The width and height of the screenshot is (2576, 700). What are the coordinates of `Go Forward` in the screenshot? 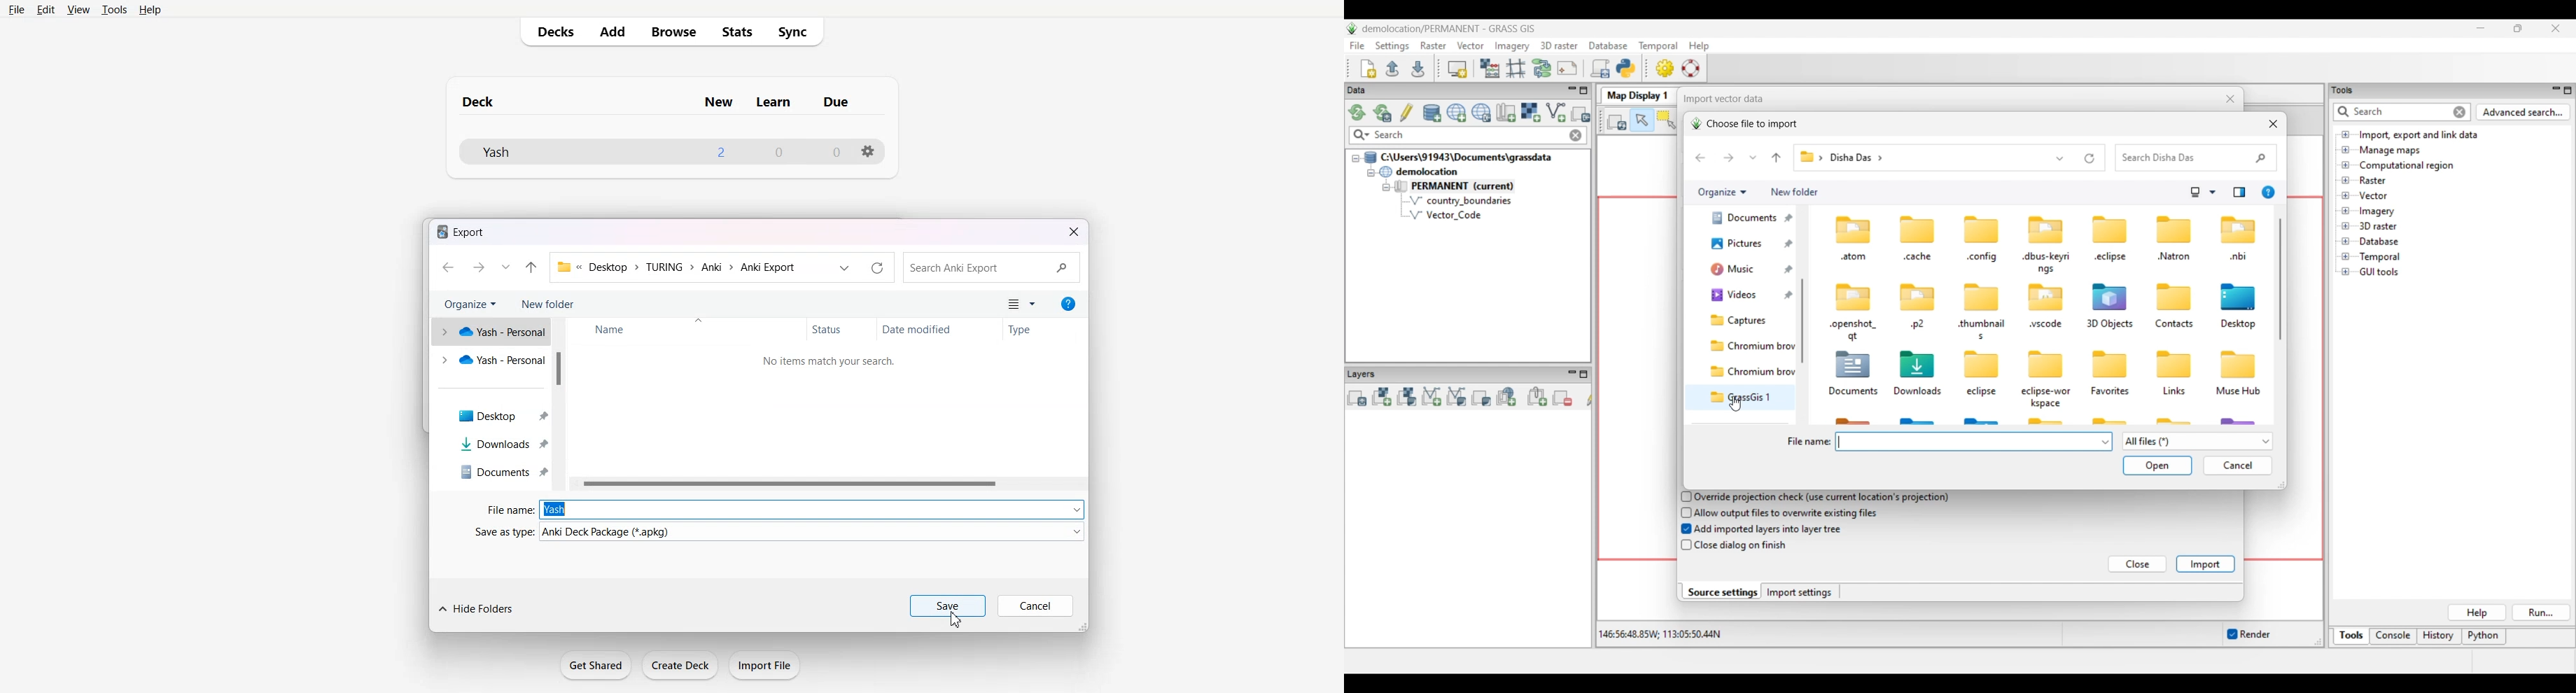 It's located at (481, 267).